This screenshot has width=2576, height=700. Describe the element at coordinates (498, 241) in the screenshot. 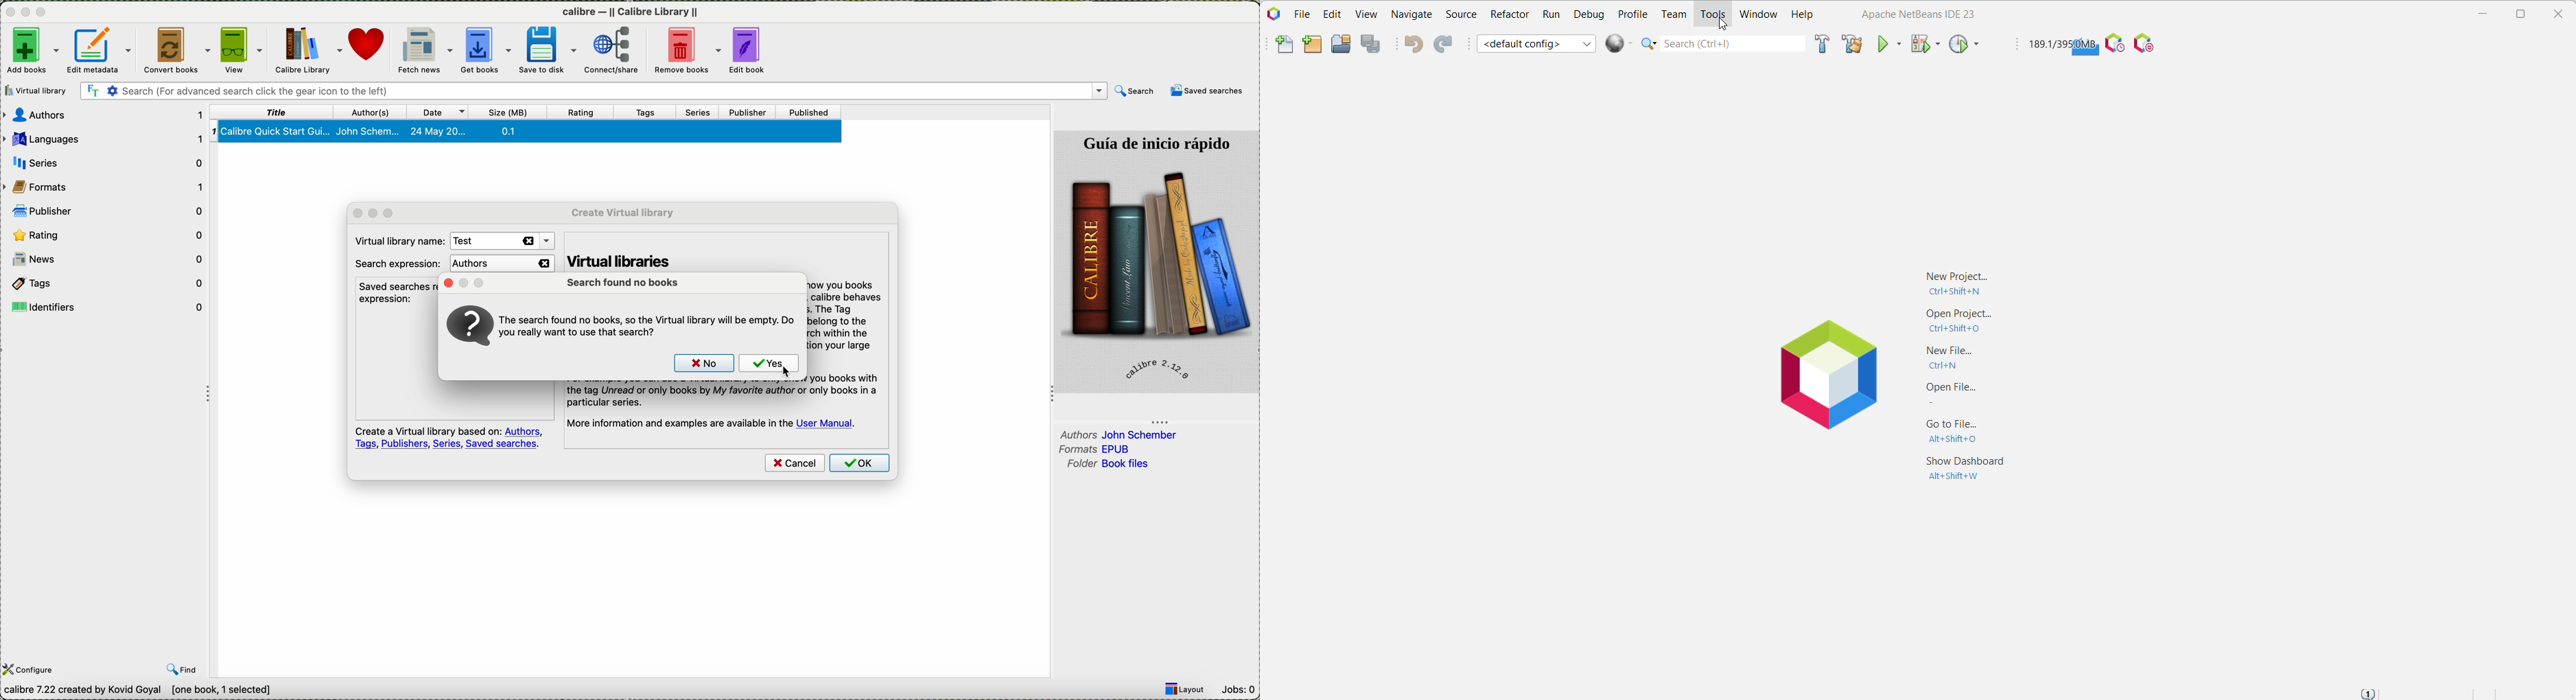

I see `test name` at that location.